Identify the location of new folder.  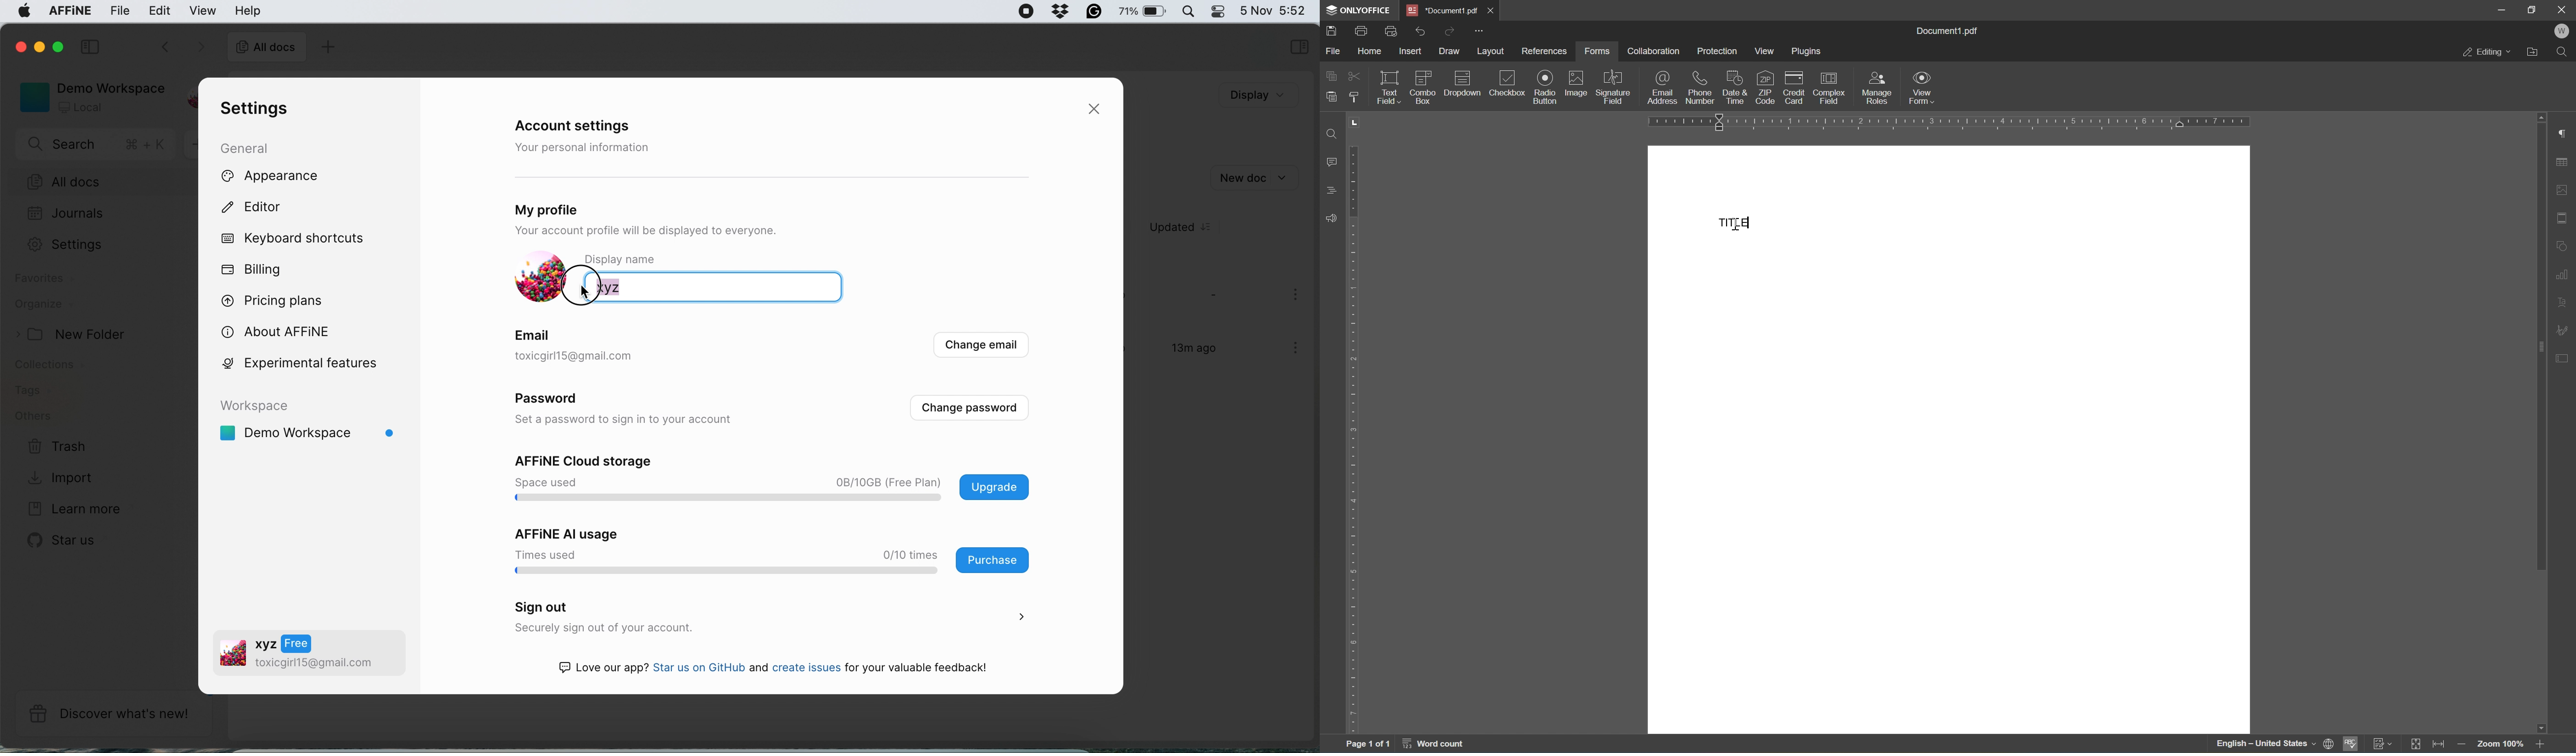
(75, 335).